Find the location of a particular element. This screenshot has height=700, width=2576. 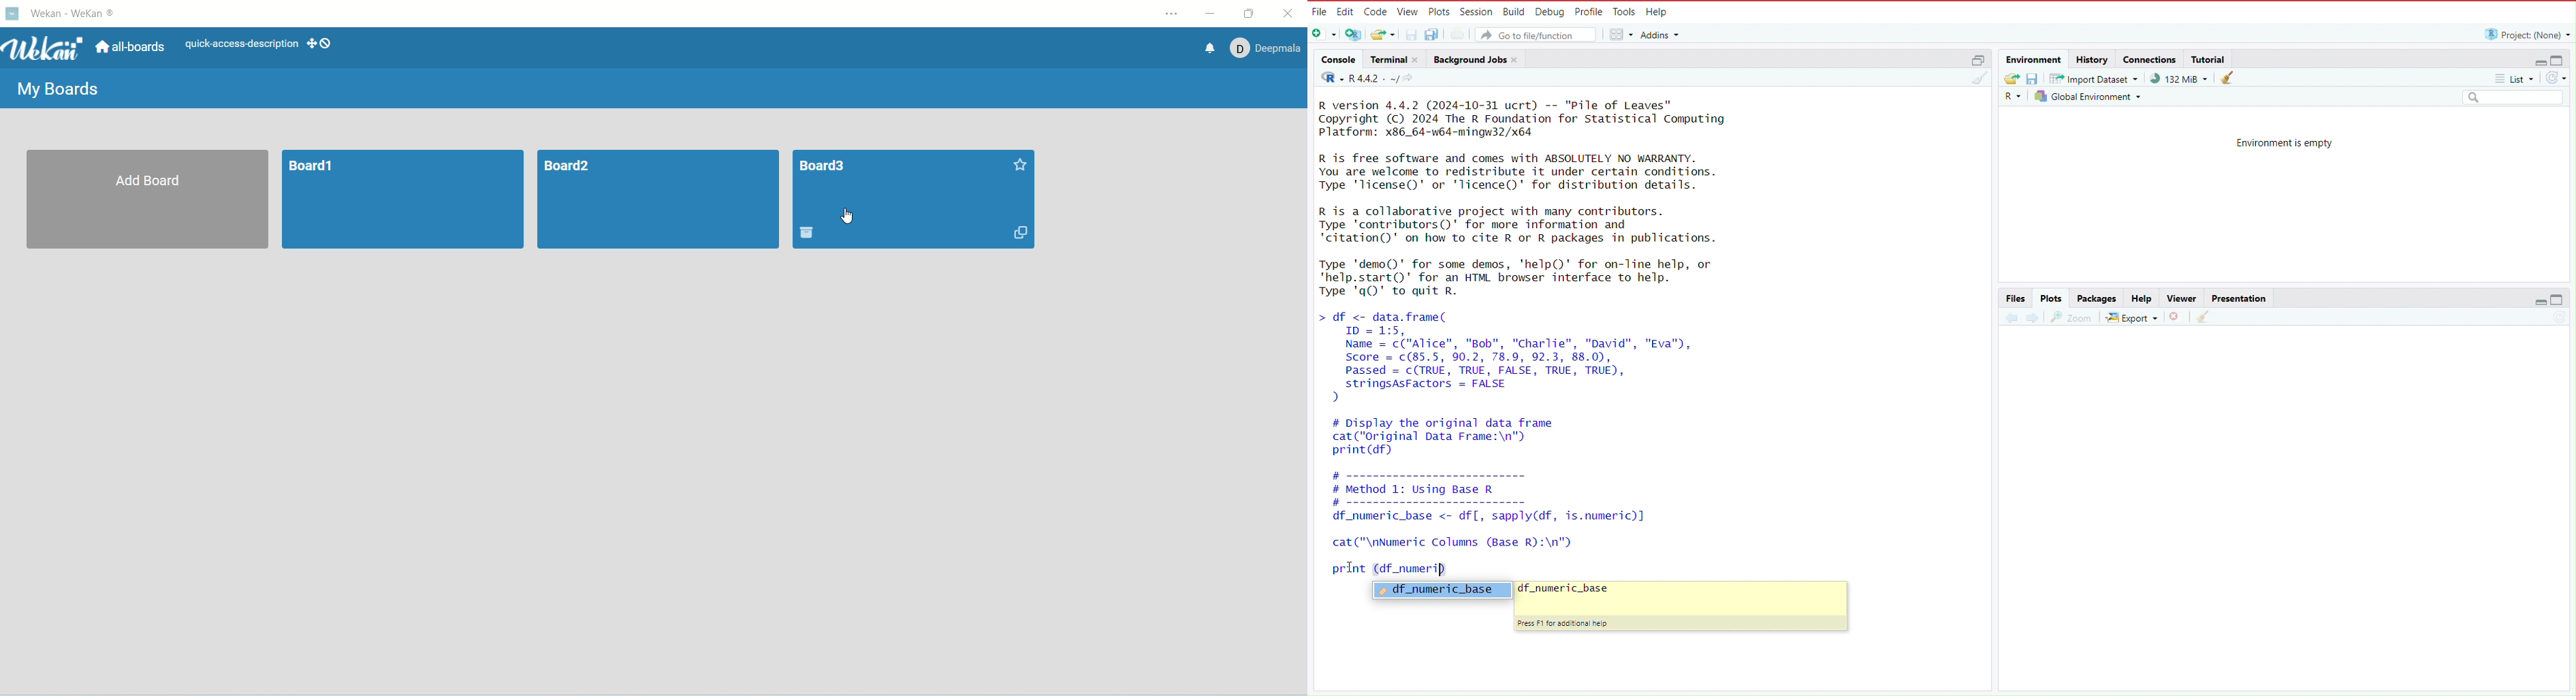

text is located at coordinates (242, 42).